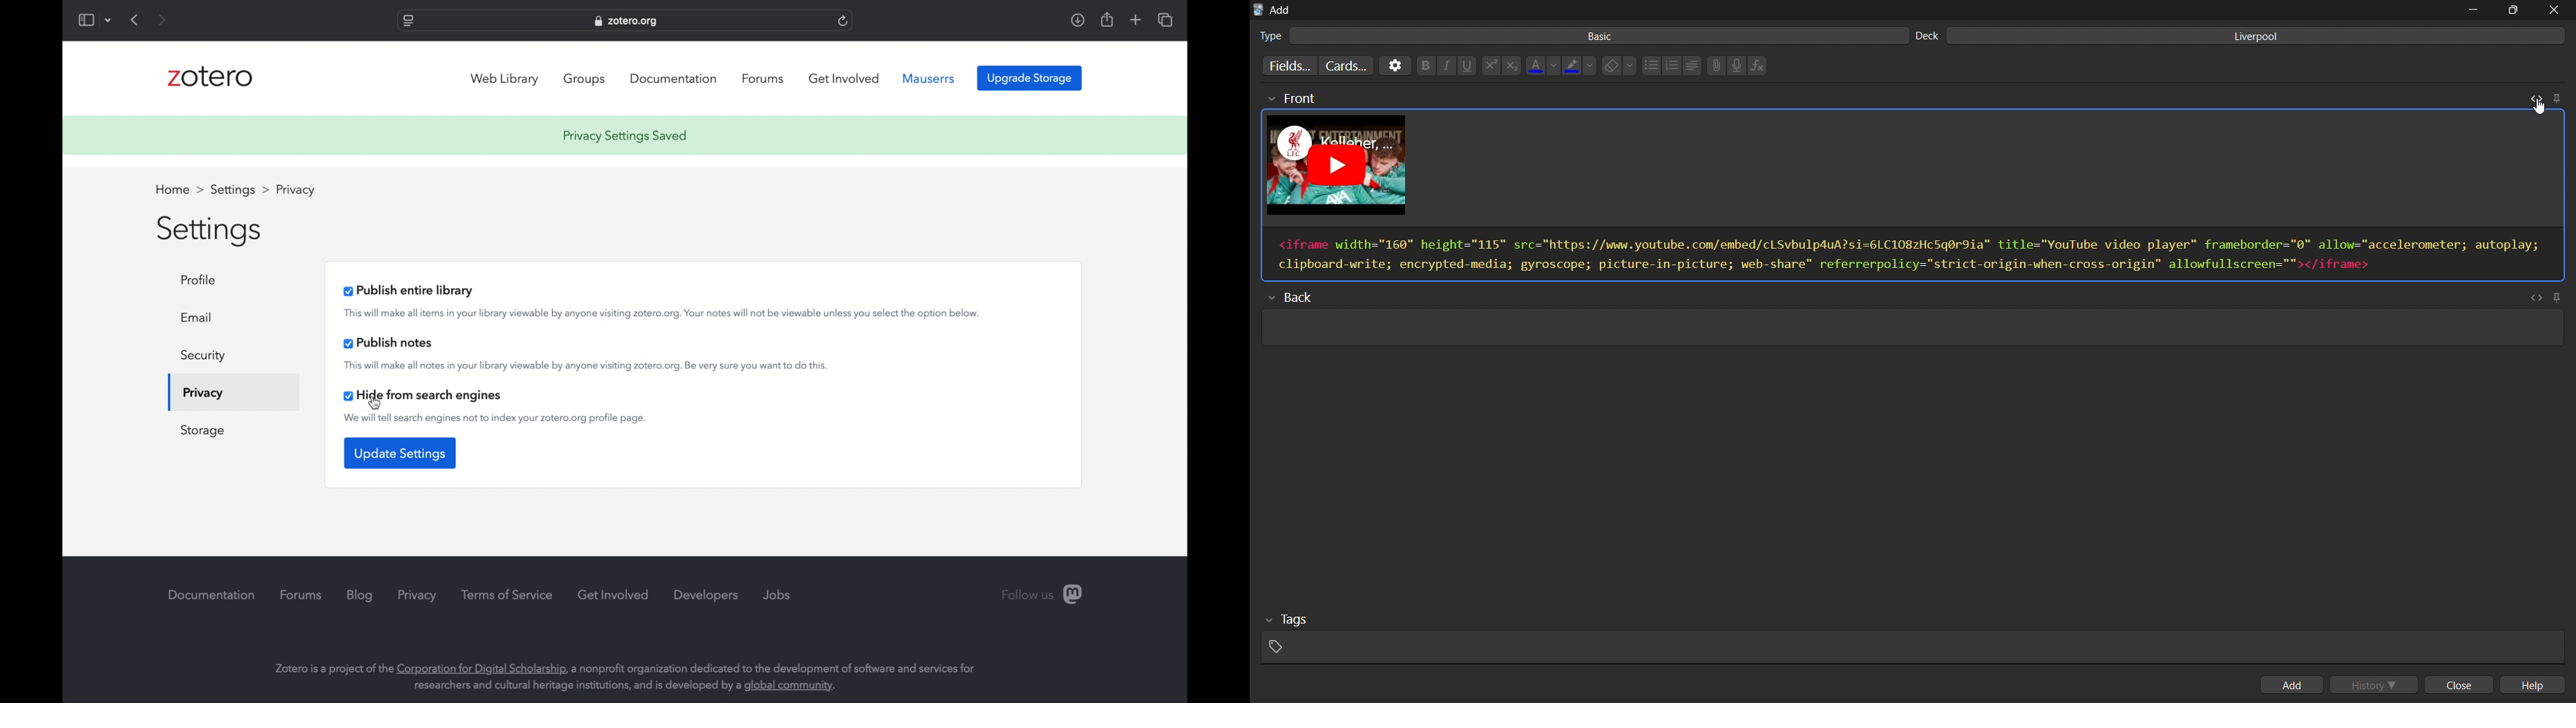 The width and height of the screenshot is (2576, 728). What do you see at coordinates (2535, 297) in the screenshot?
I see `toggle html editor` at bounding box center [2535, 297].